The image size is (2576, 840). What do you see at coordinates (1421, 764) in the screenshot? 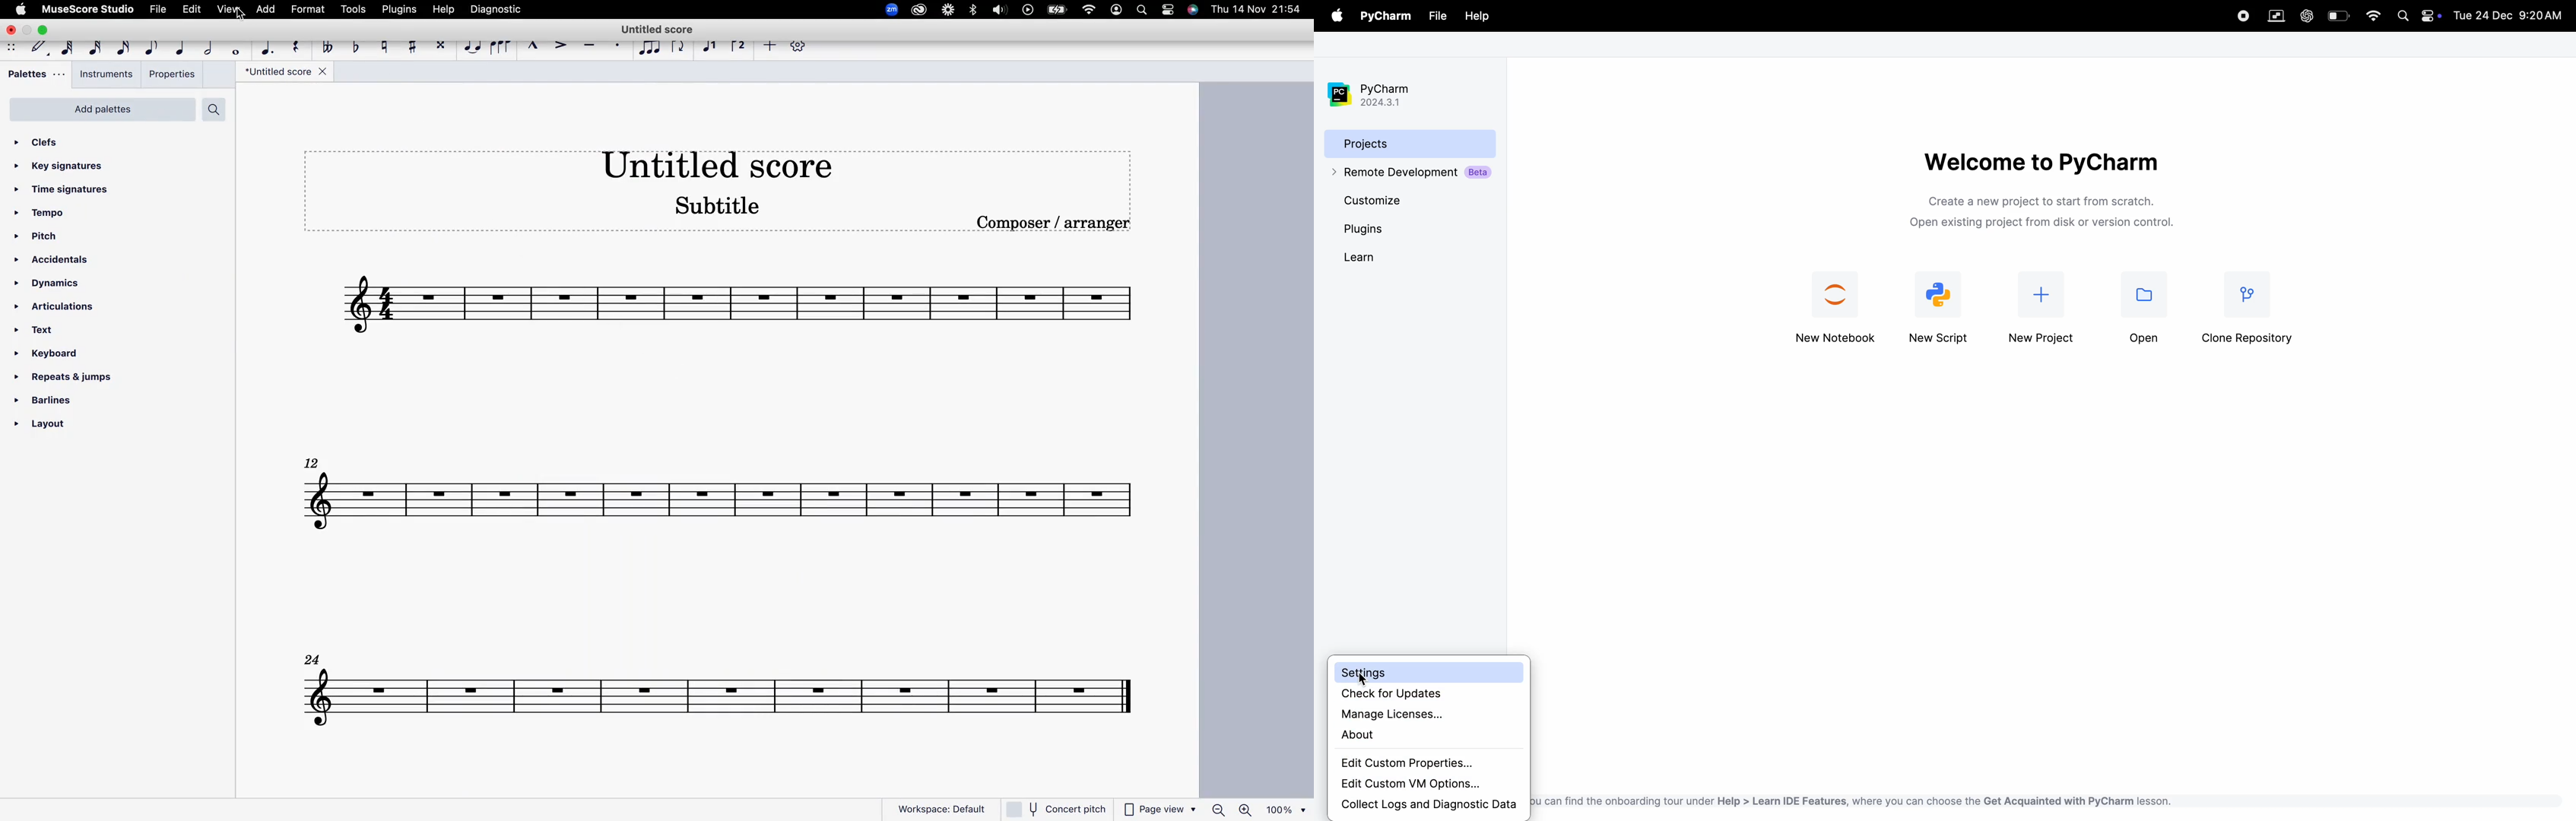
I see `edit custom properties` at bounding box center [1421, 764].